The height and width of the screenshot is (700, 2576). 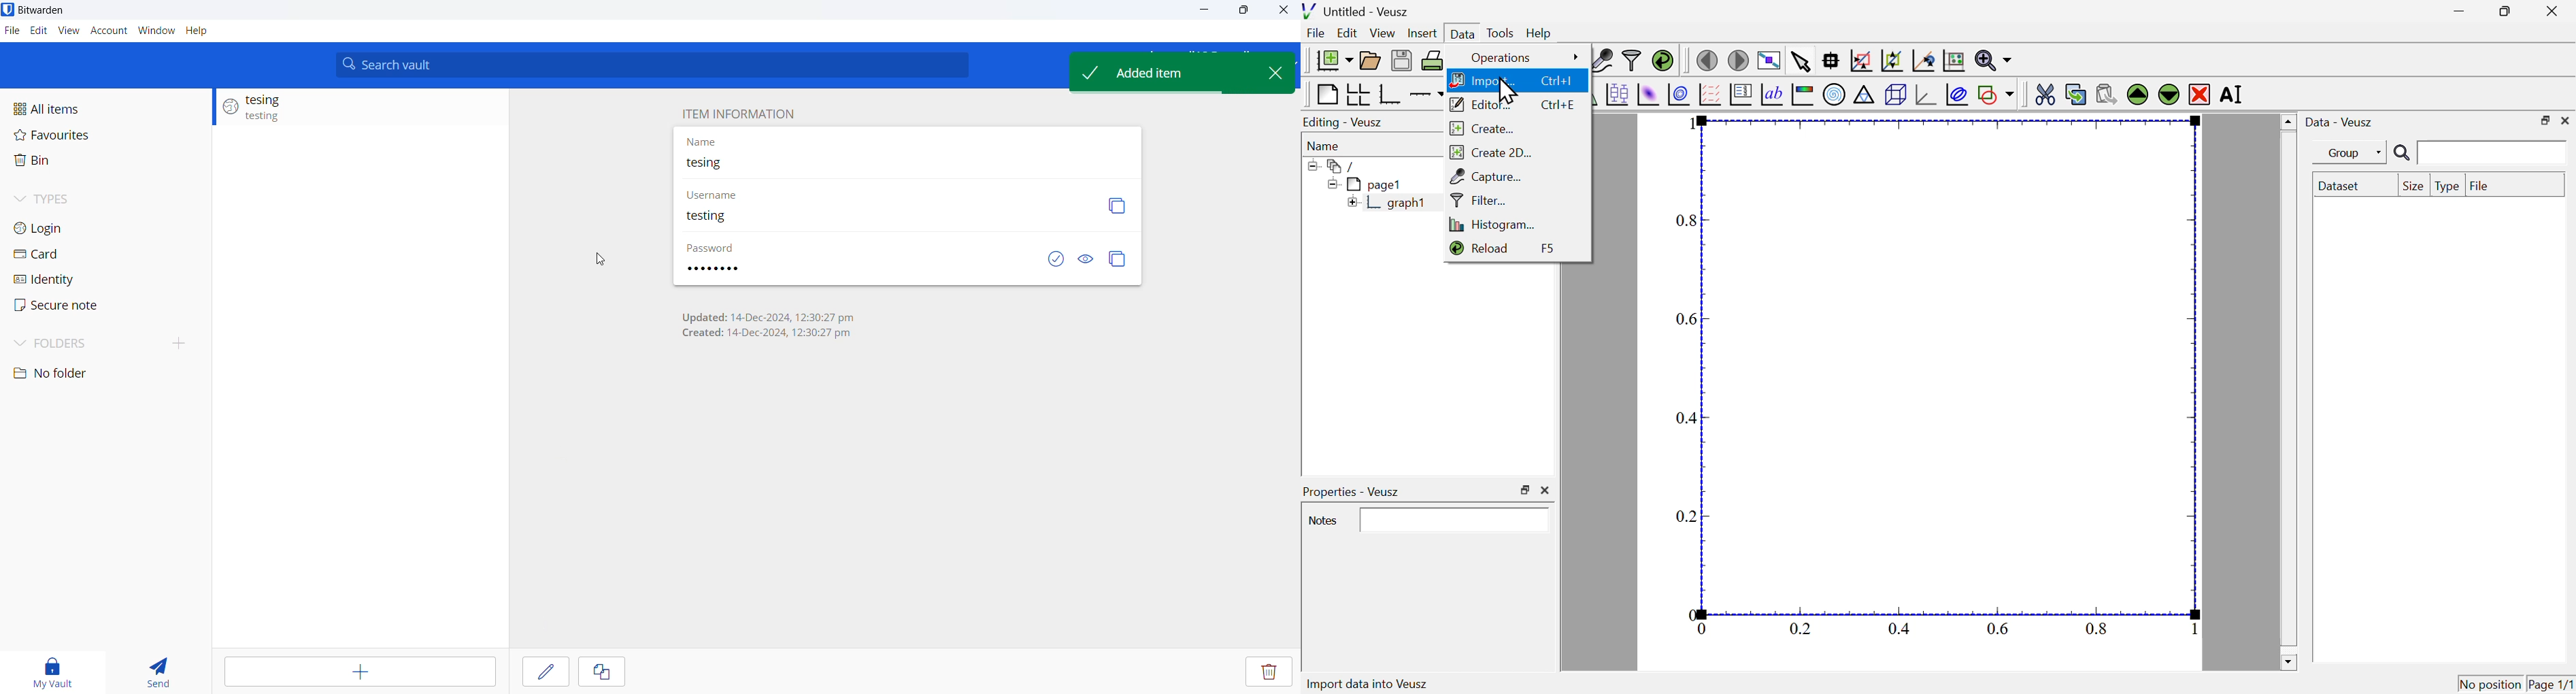 What do you see at coordinates (1203, 14) in the screenshot?
I see `minimize` at bounding box center [1203, 14].